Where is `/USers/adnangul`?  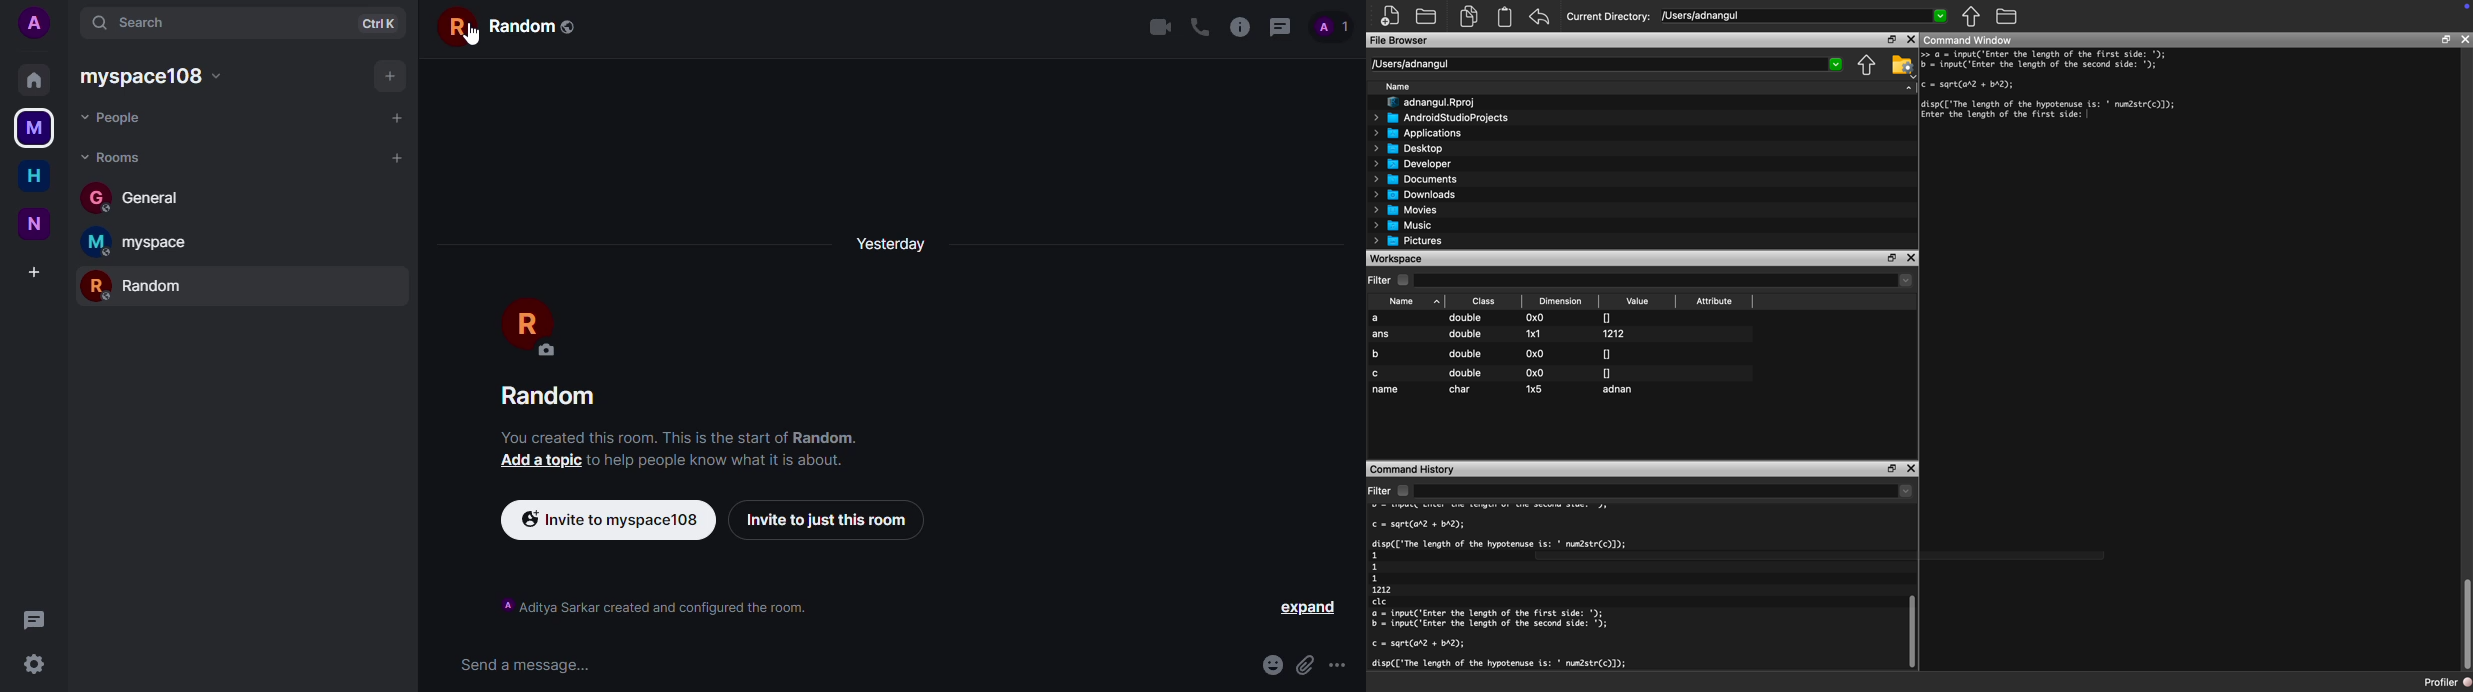 /USers/adnangul is located at coordinates (1805, 16).